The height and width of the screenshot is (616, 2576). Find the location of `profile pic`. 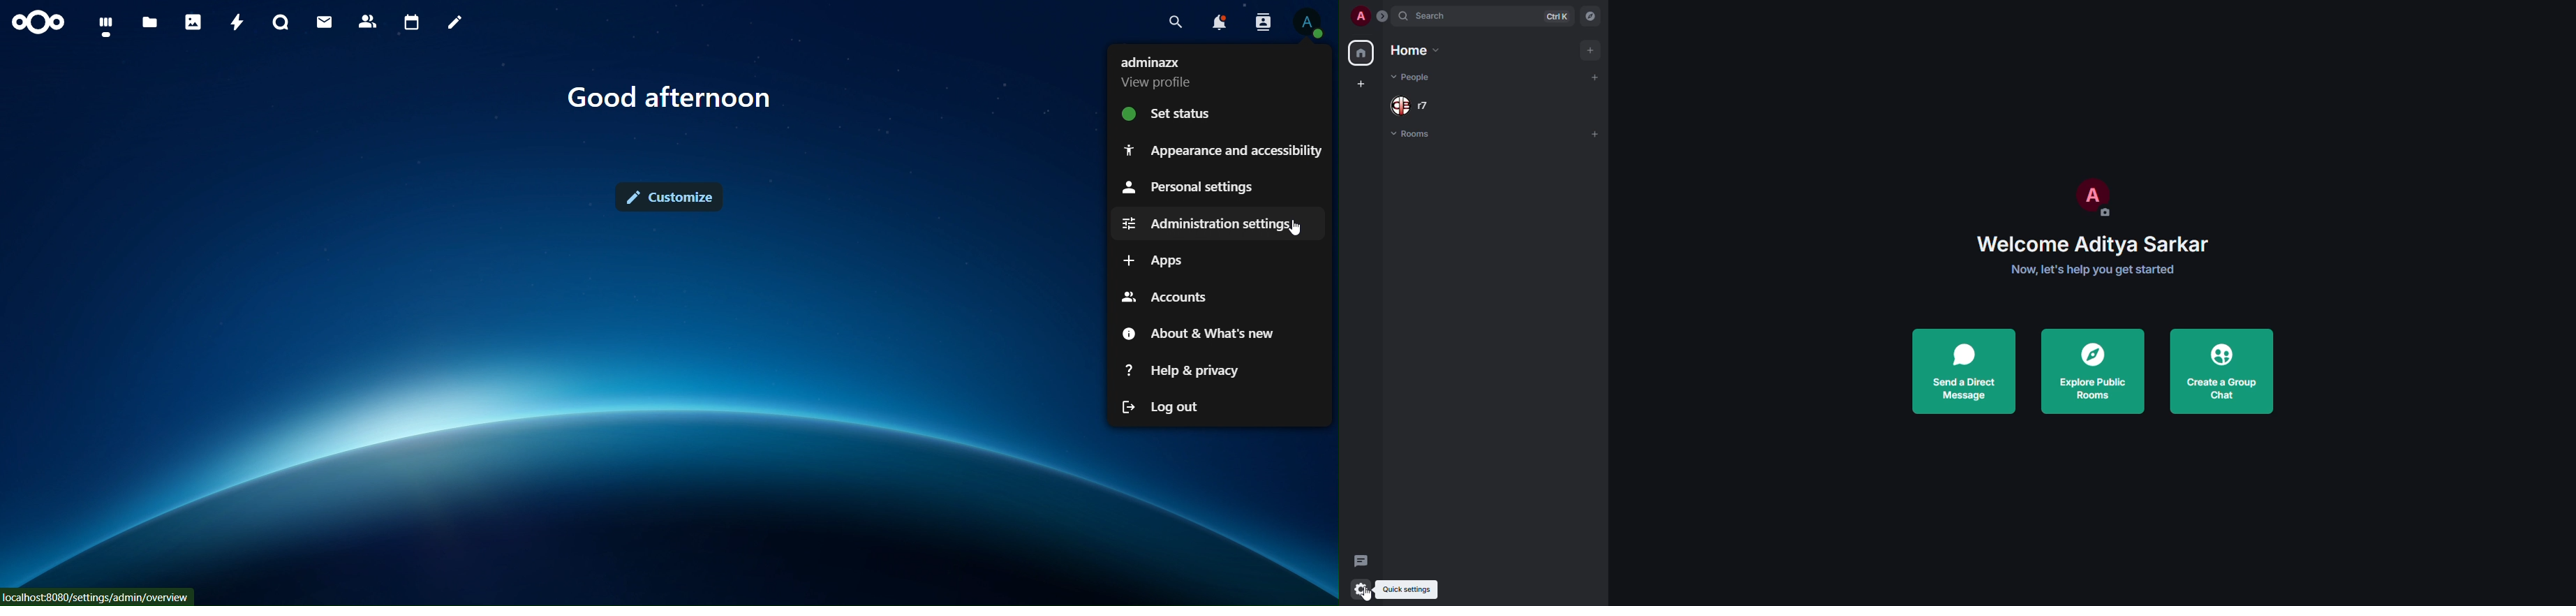

profile pic is located at coordinates (2092, 198).